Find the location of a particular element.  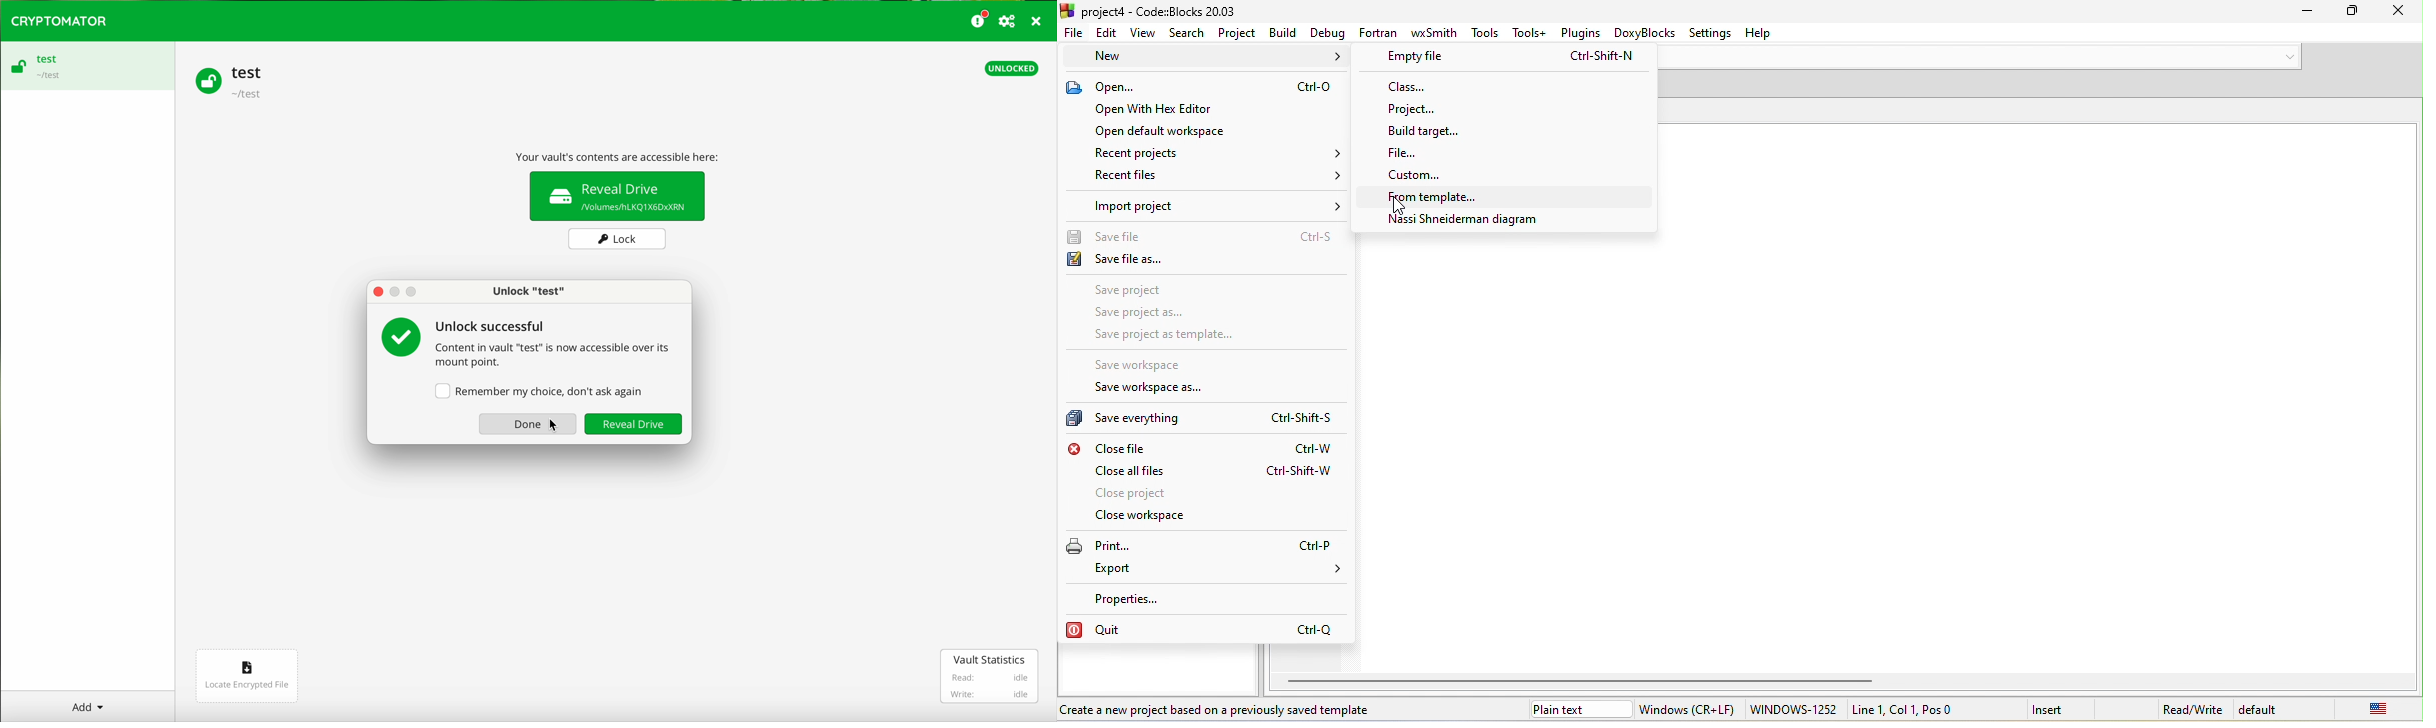

open is located at coordinates (1204, 88).